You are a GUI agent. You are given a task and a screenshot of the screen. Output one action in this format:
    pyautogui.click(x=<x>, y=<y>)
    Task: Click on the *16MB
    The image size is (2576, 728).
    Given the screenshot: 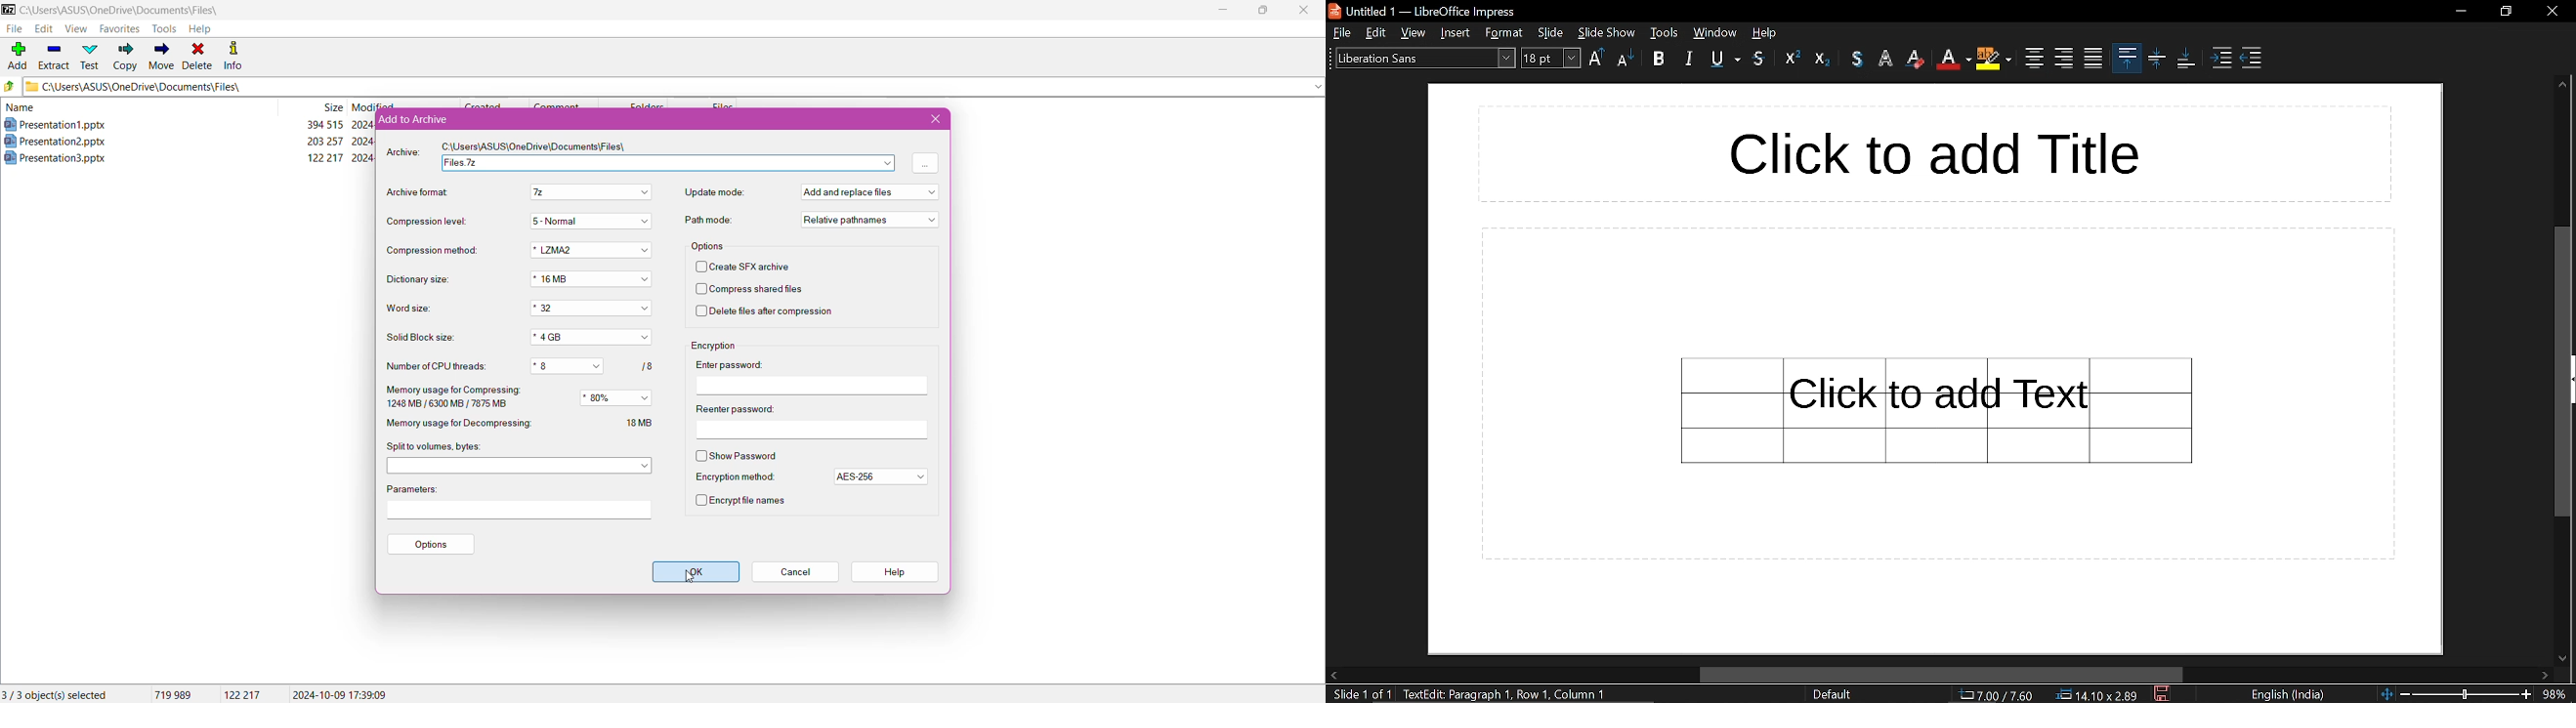 What is the action you would take?
    pyautogui.click(x=592, y=279)
    